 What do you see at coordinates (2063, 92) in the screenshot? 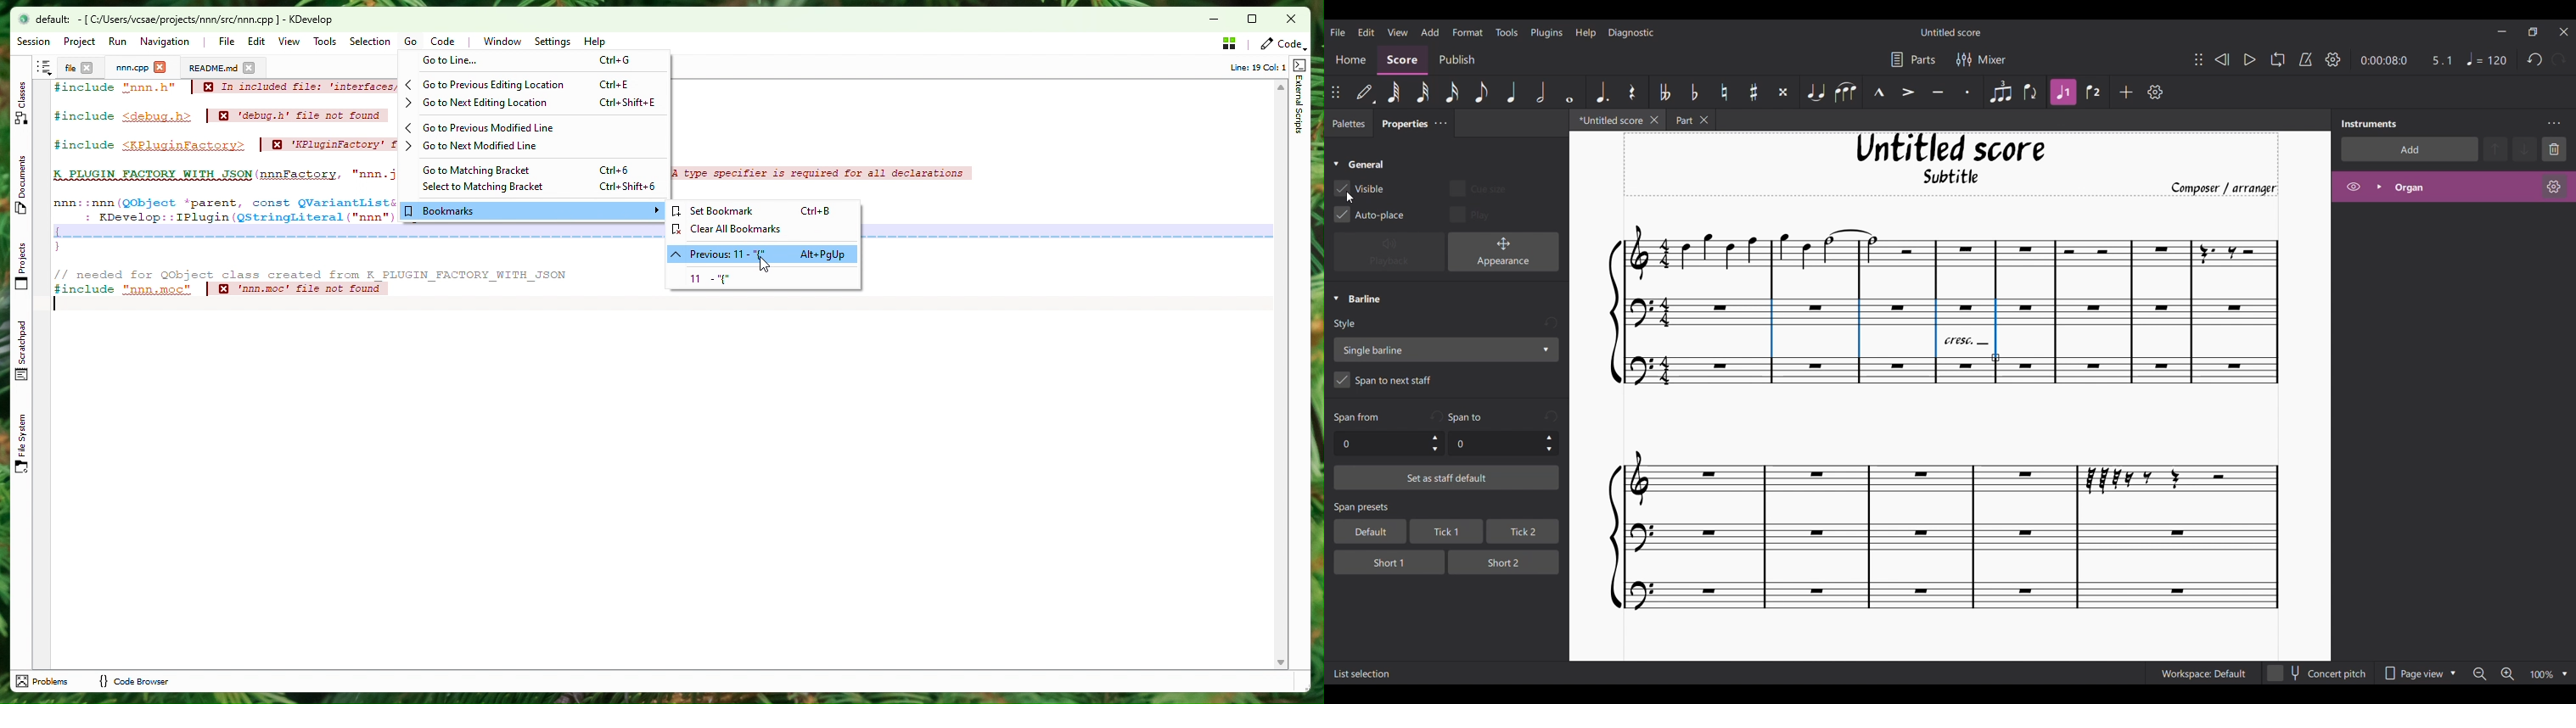
I see `Highlighted due to current selection` at bounding box center [2063, 92].